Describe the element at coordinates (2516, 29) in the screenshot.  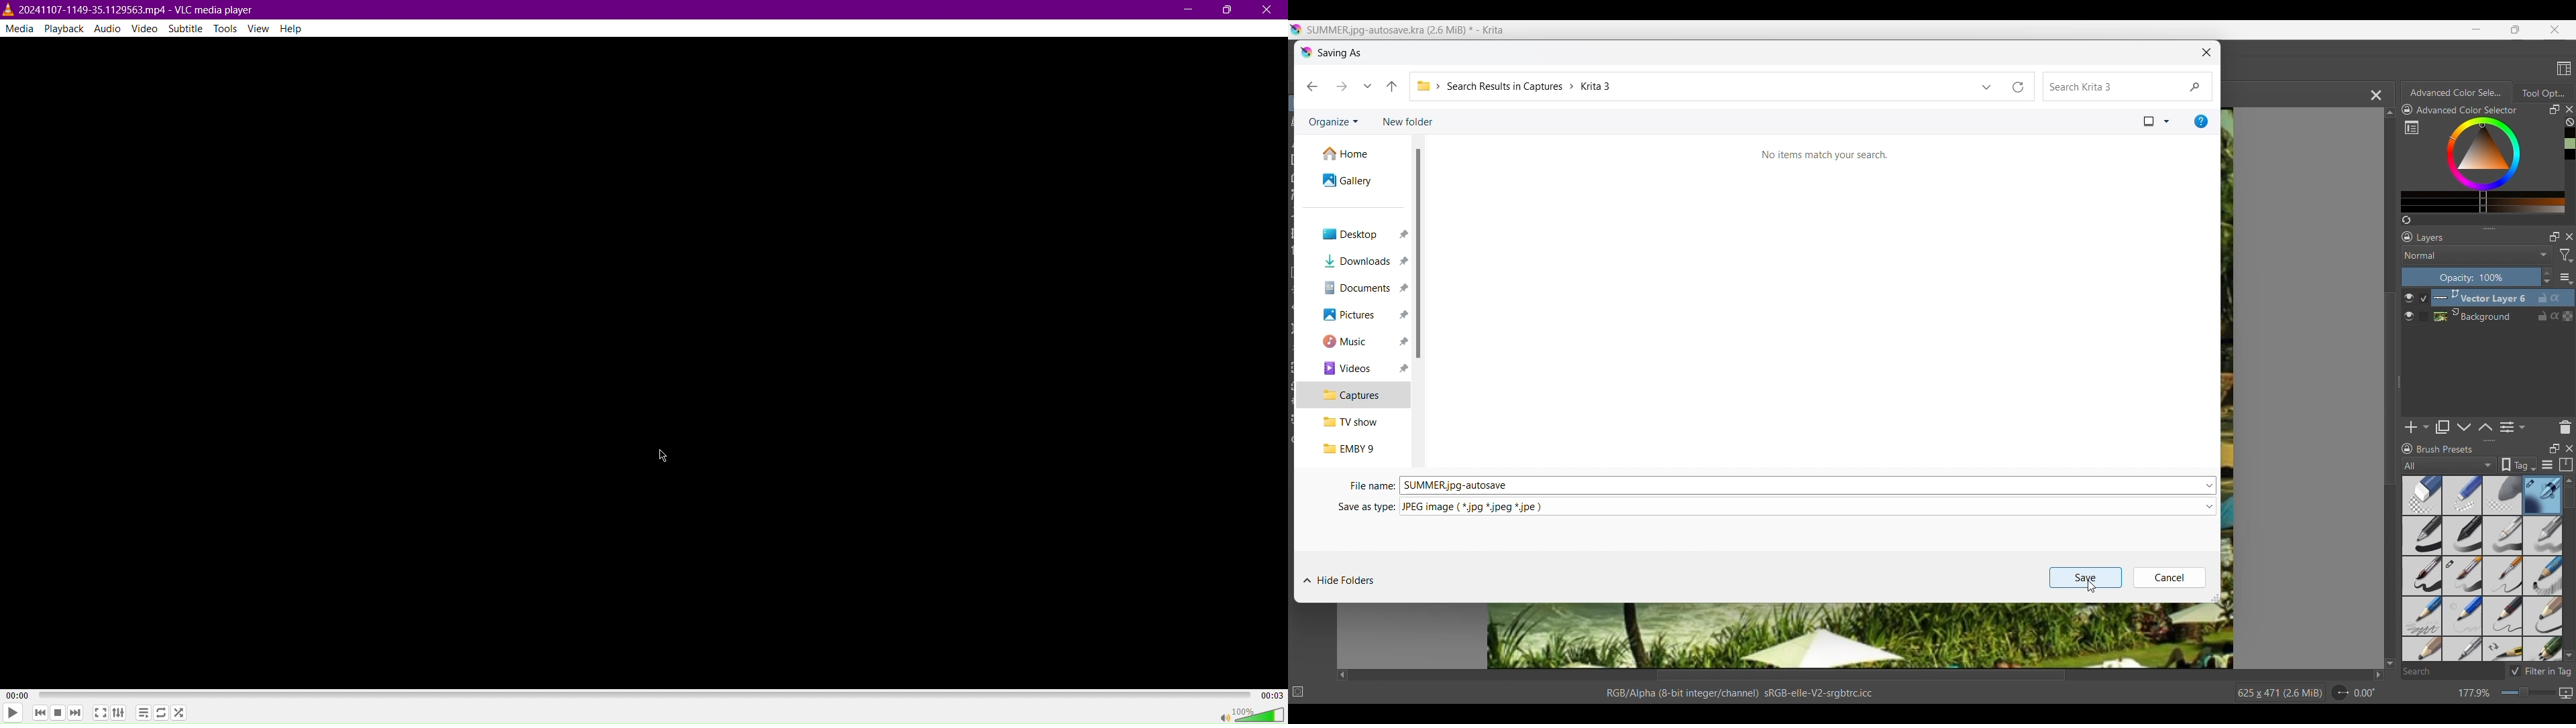
I see `Show interface in a smaller tab` at that location.